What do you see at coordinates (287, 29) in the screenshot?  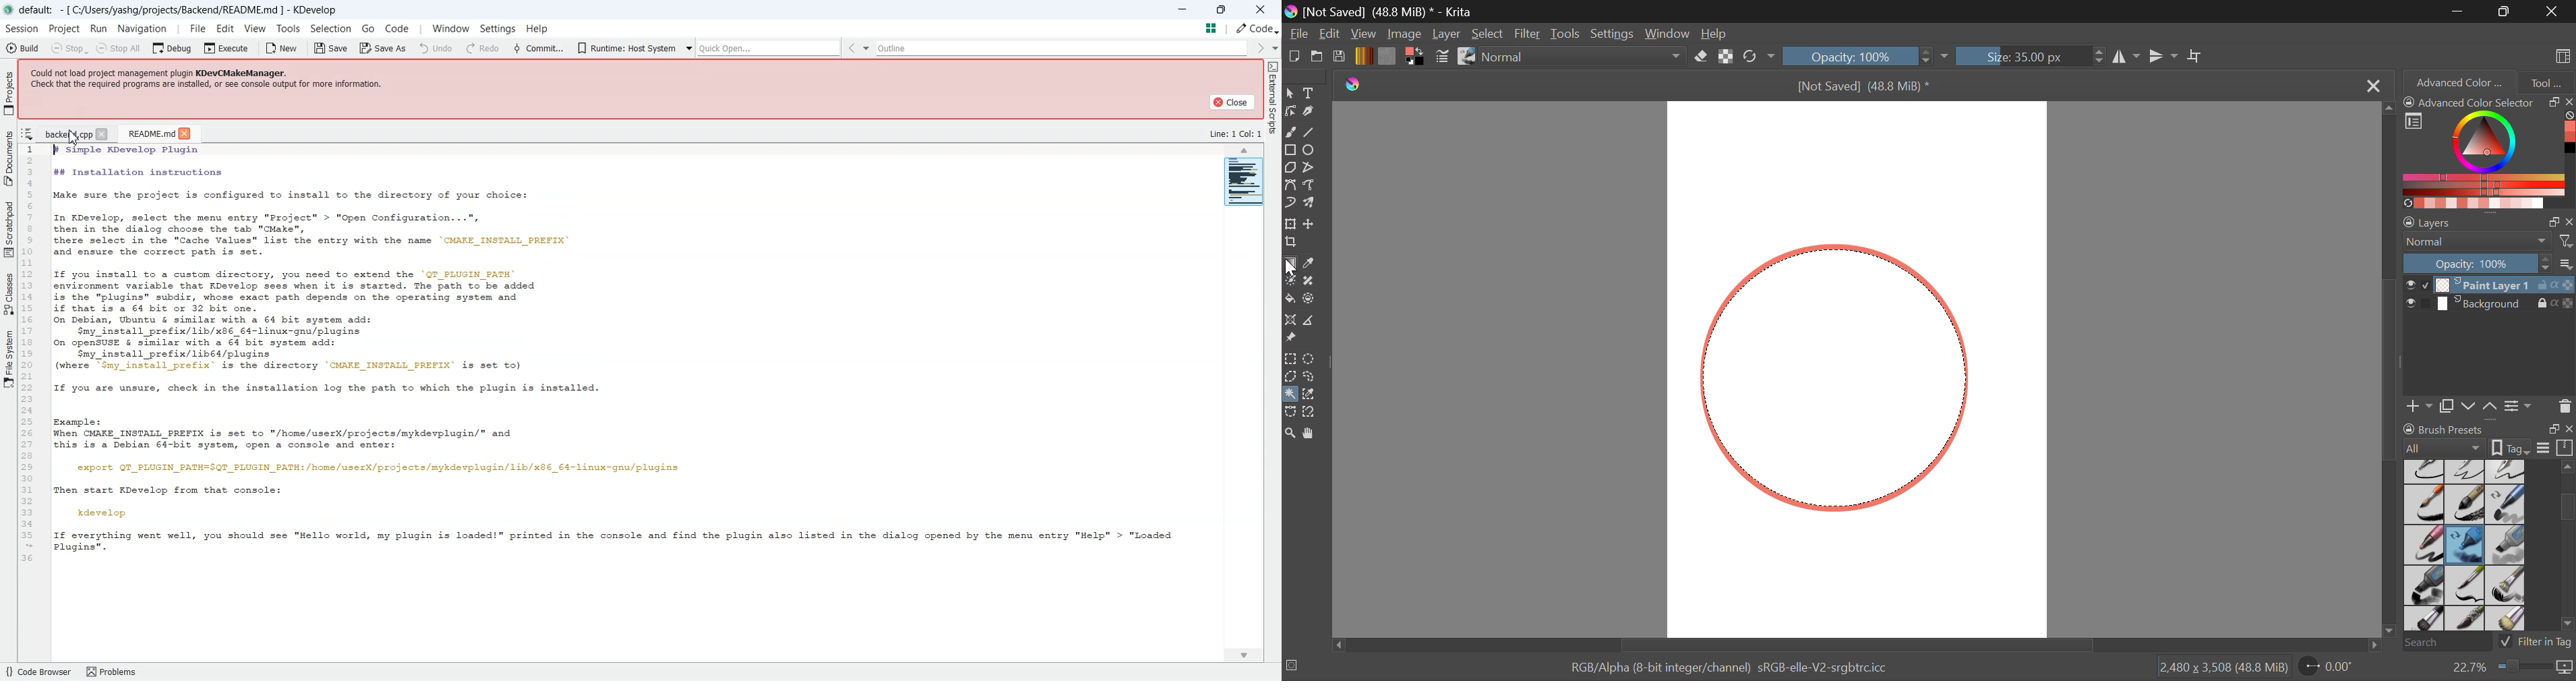 I see `Tools` at bounding box center [287, 29].